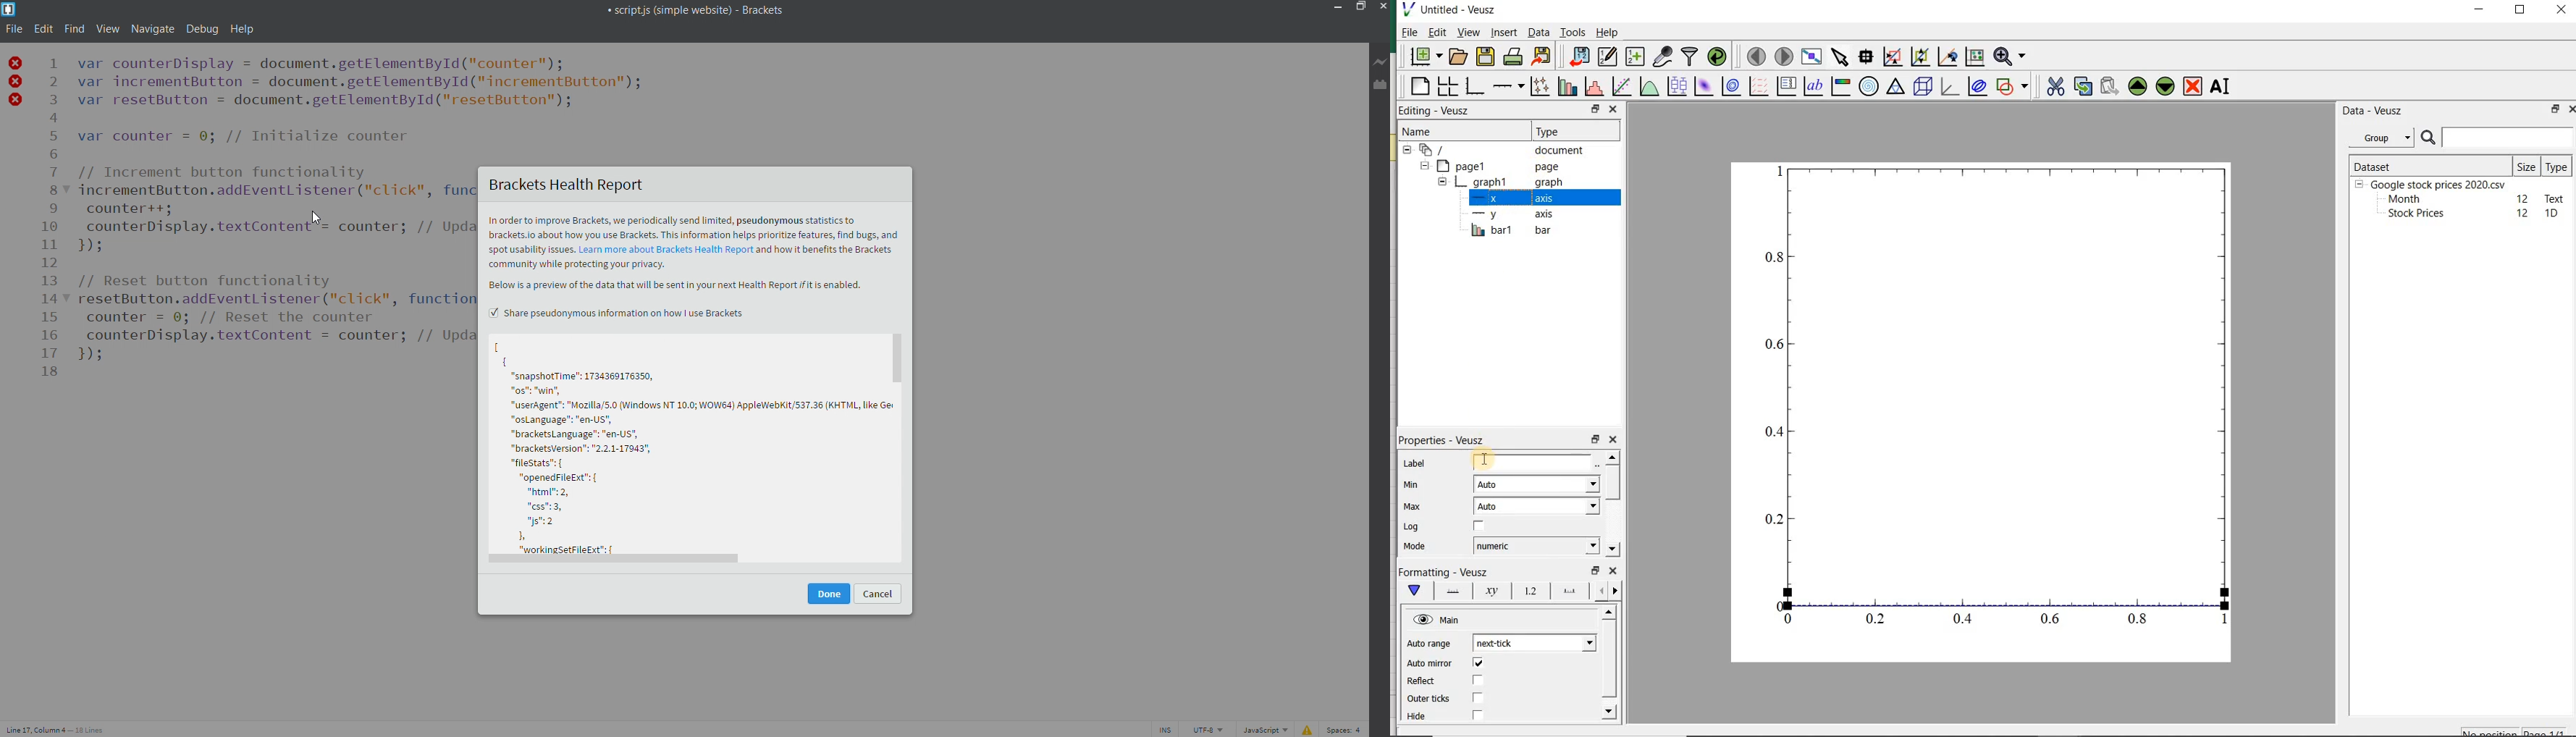 This screenshot has width=2576, height=756. What do you see at coordinates (618, 312) in the screenshot?
I see `Share pseudonymous information on how I use brackets` at bounding box center [618, 312].